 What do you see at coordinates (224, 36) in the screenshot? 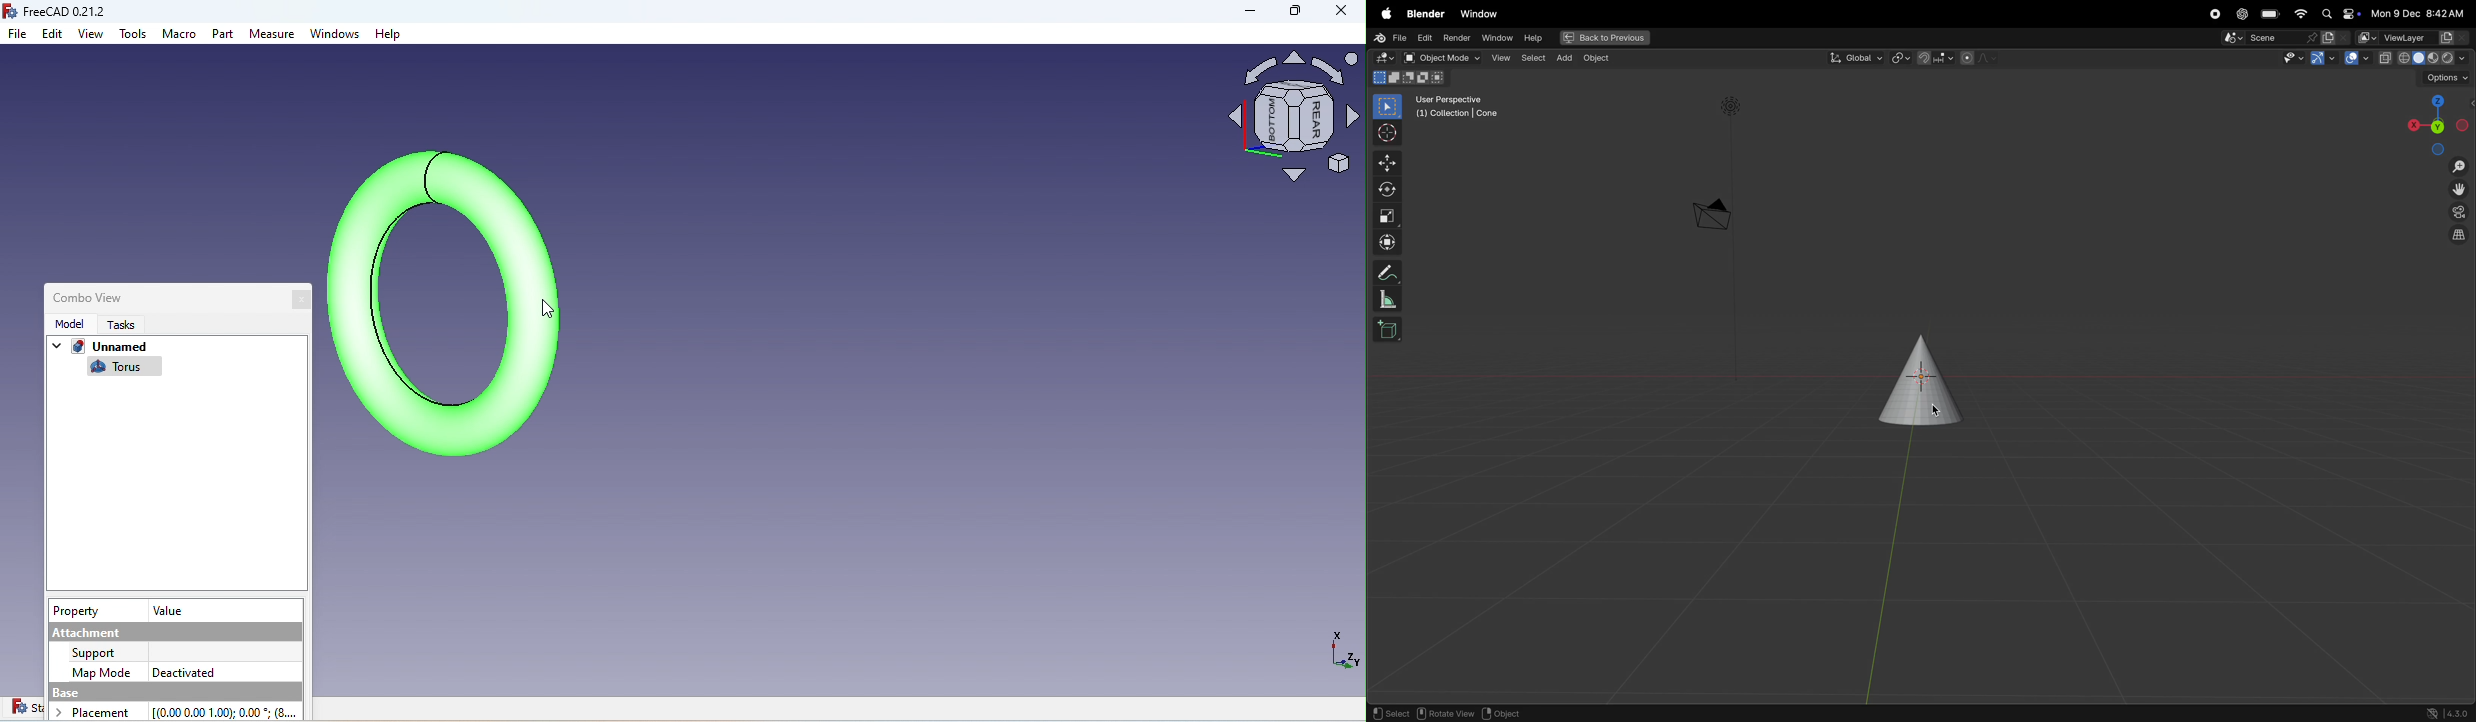
I see `Part` at bounding box center [224, 36].